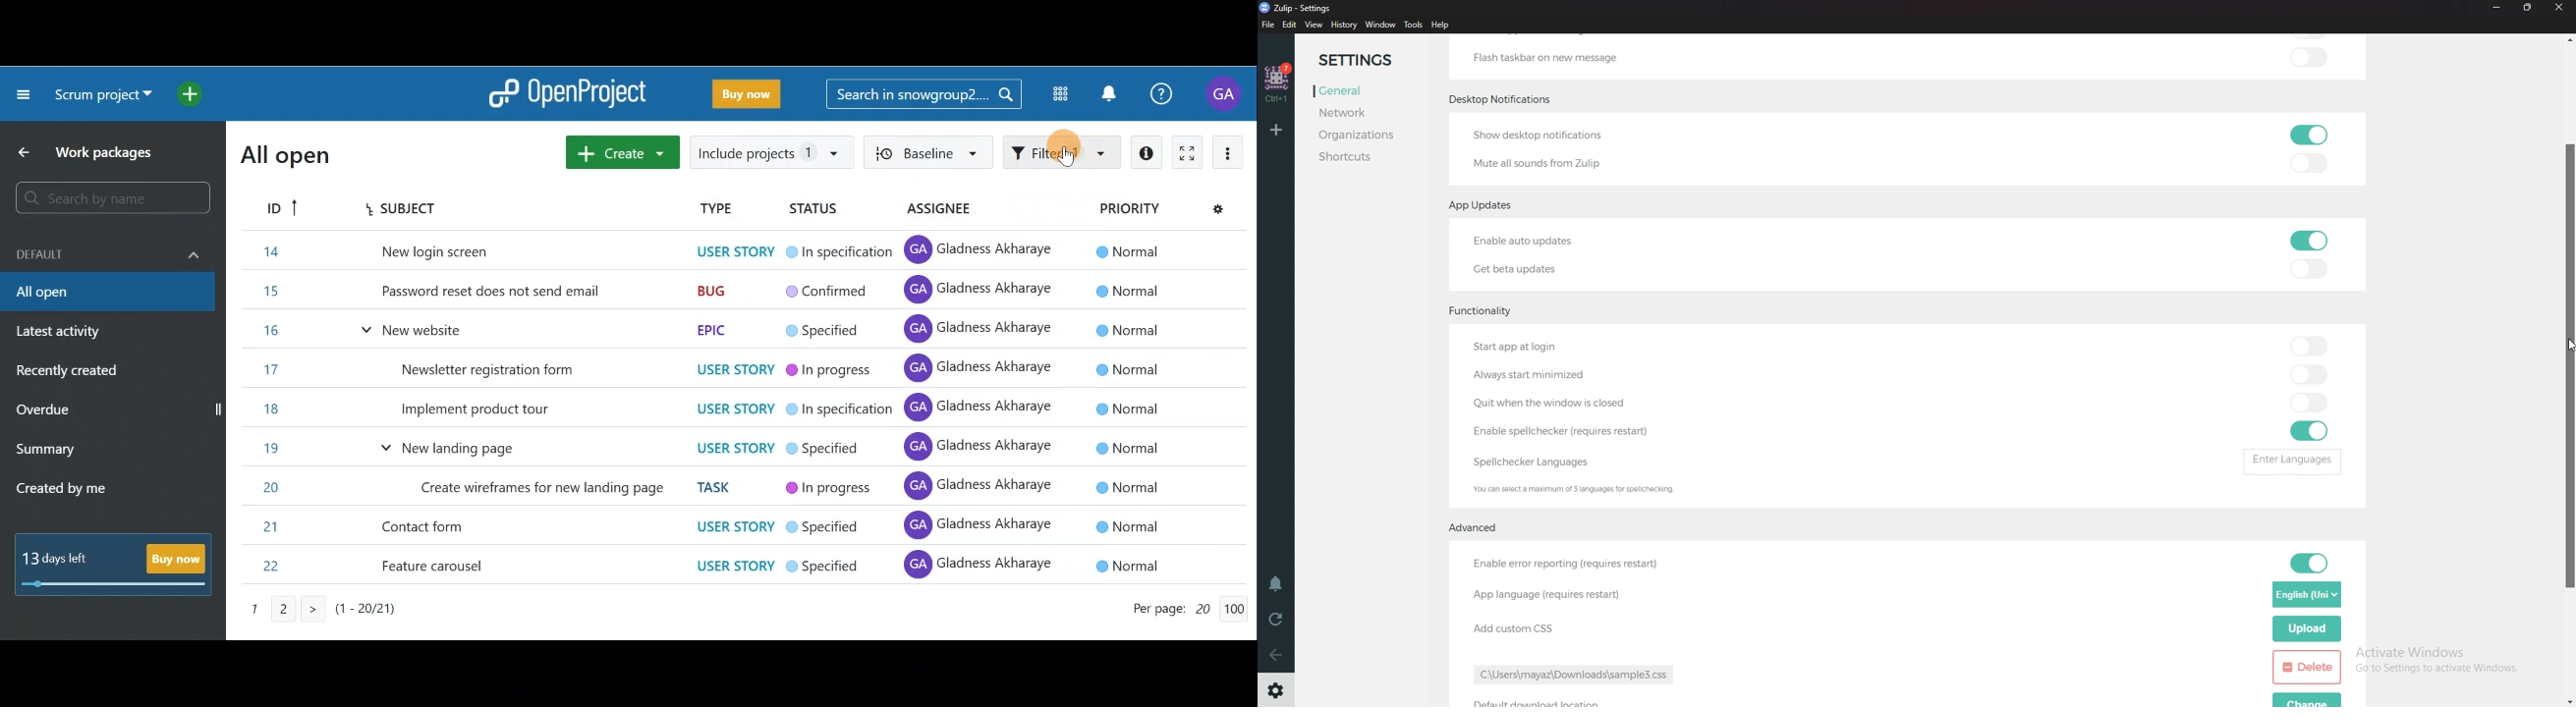 Image resolution: width=2576 pixels, height=728 pixels. Describe the element at coordinates (1566, 430) in the screenshot. I see `Enable Spell Checker` at that location.